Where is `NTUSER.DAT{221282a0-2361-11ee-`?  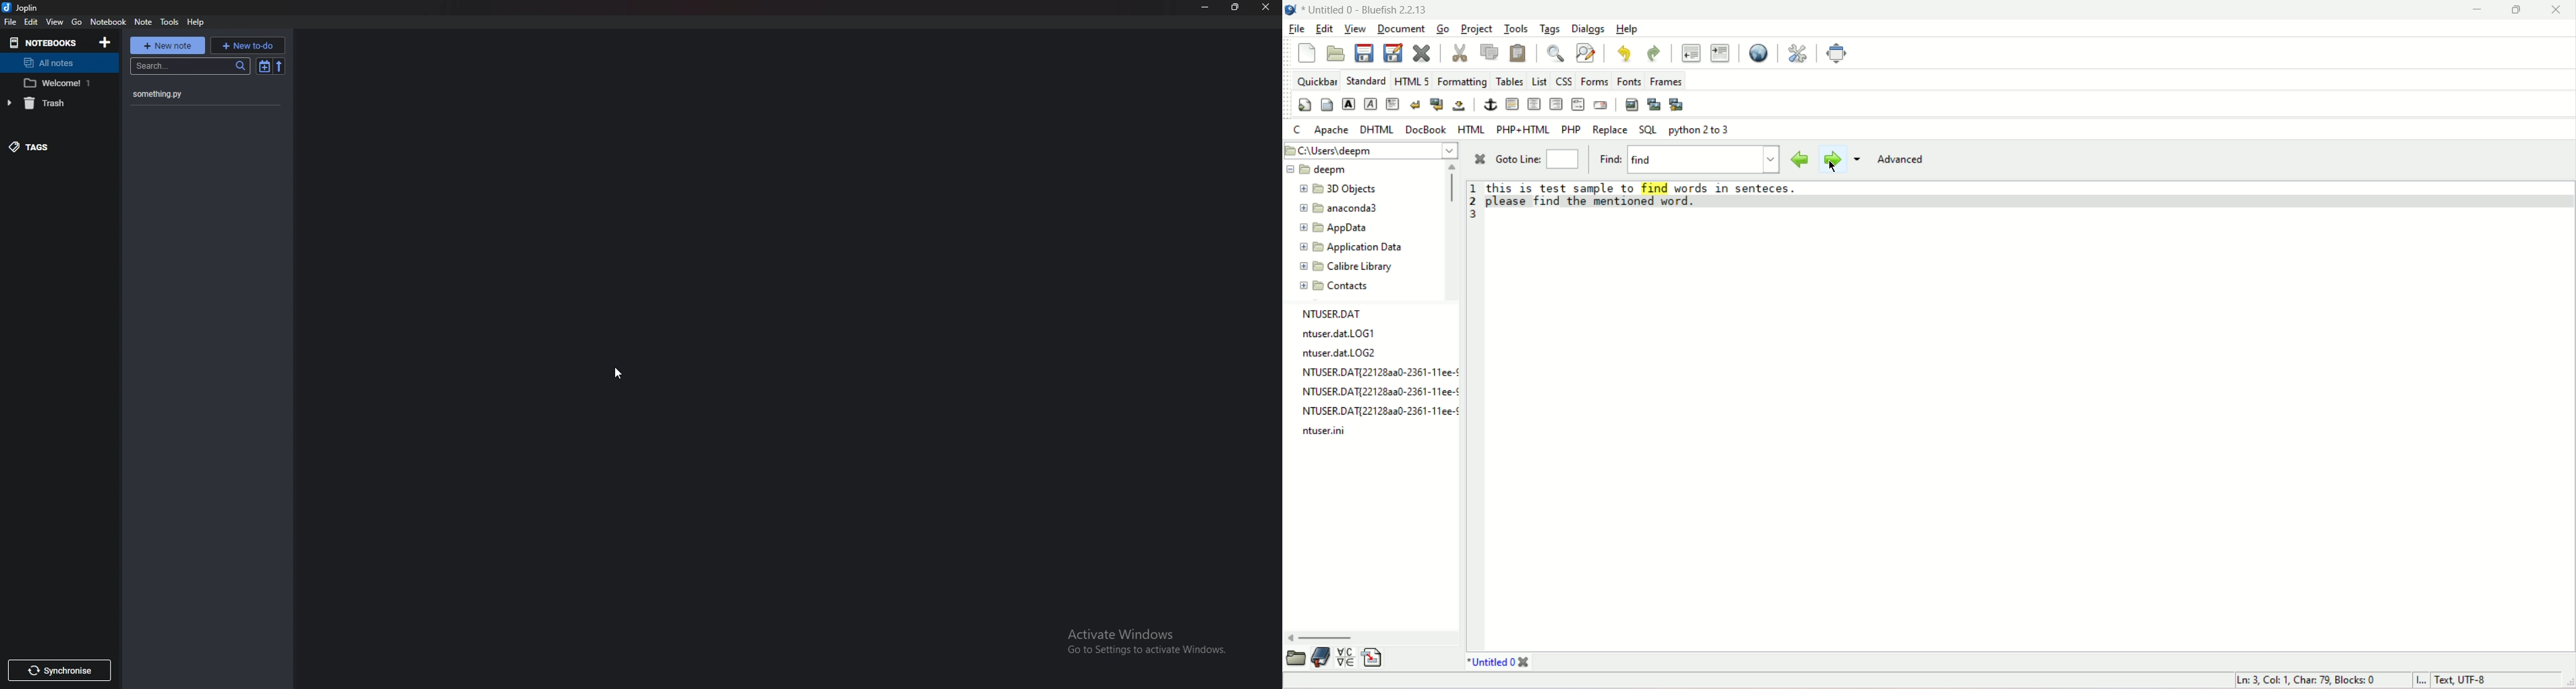 NTUSER.DAT{221282a0-2361-11ee- is located at coordinates (1375, 411).